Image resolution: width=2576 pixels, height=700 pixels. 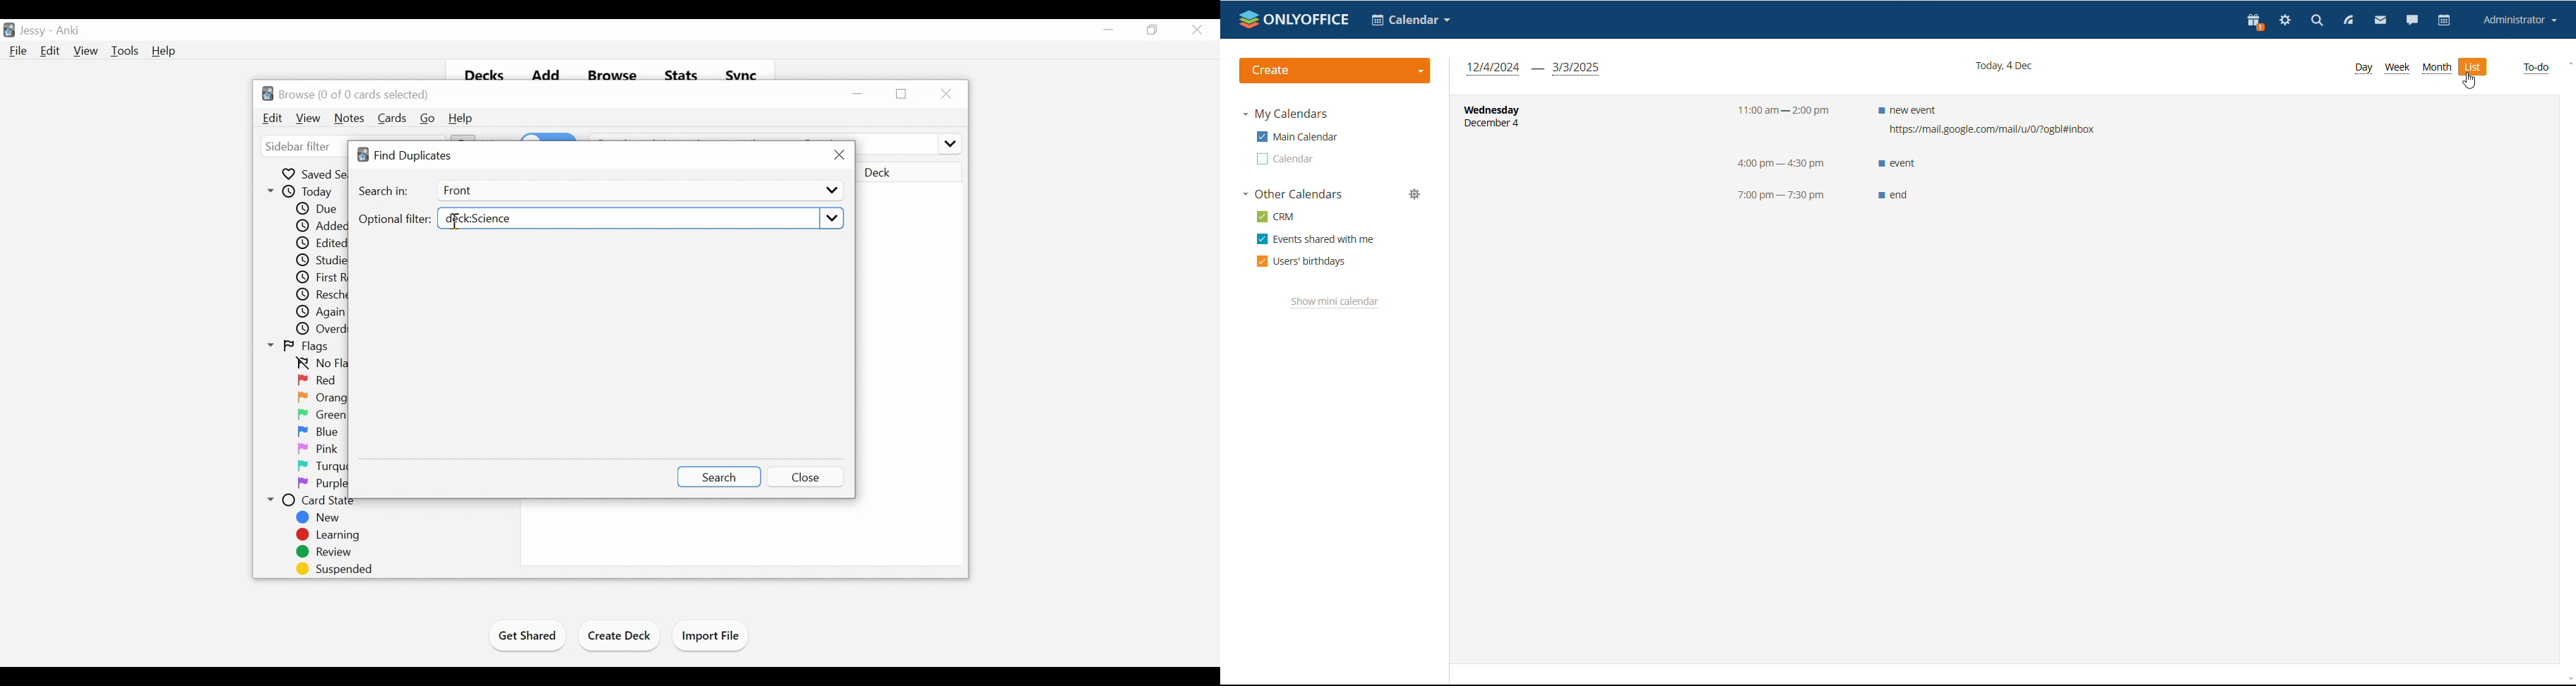 What do you see at coordinates (322, 518) in the screenshot?
I see `New` at bounding box center [322, 518].